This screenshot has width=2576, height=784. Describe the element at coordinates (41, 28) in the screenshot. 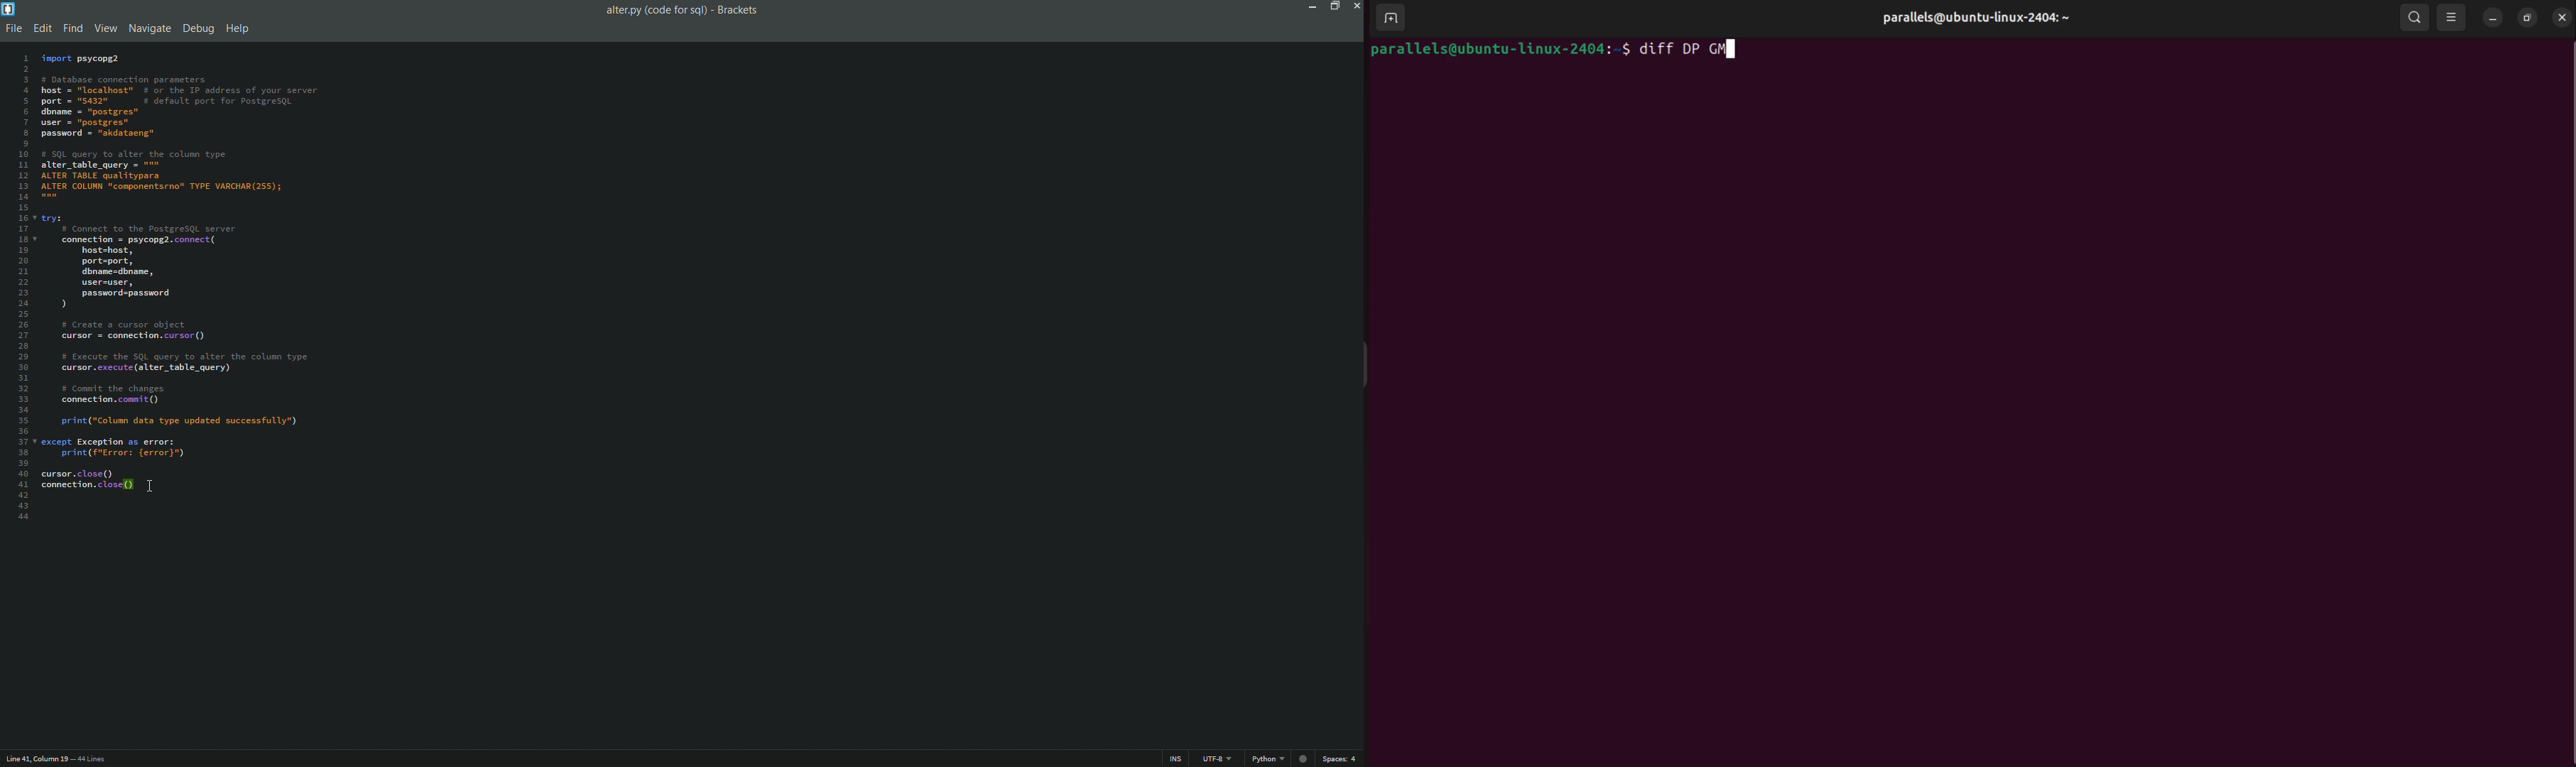

I see `edit menu` at that location.